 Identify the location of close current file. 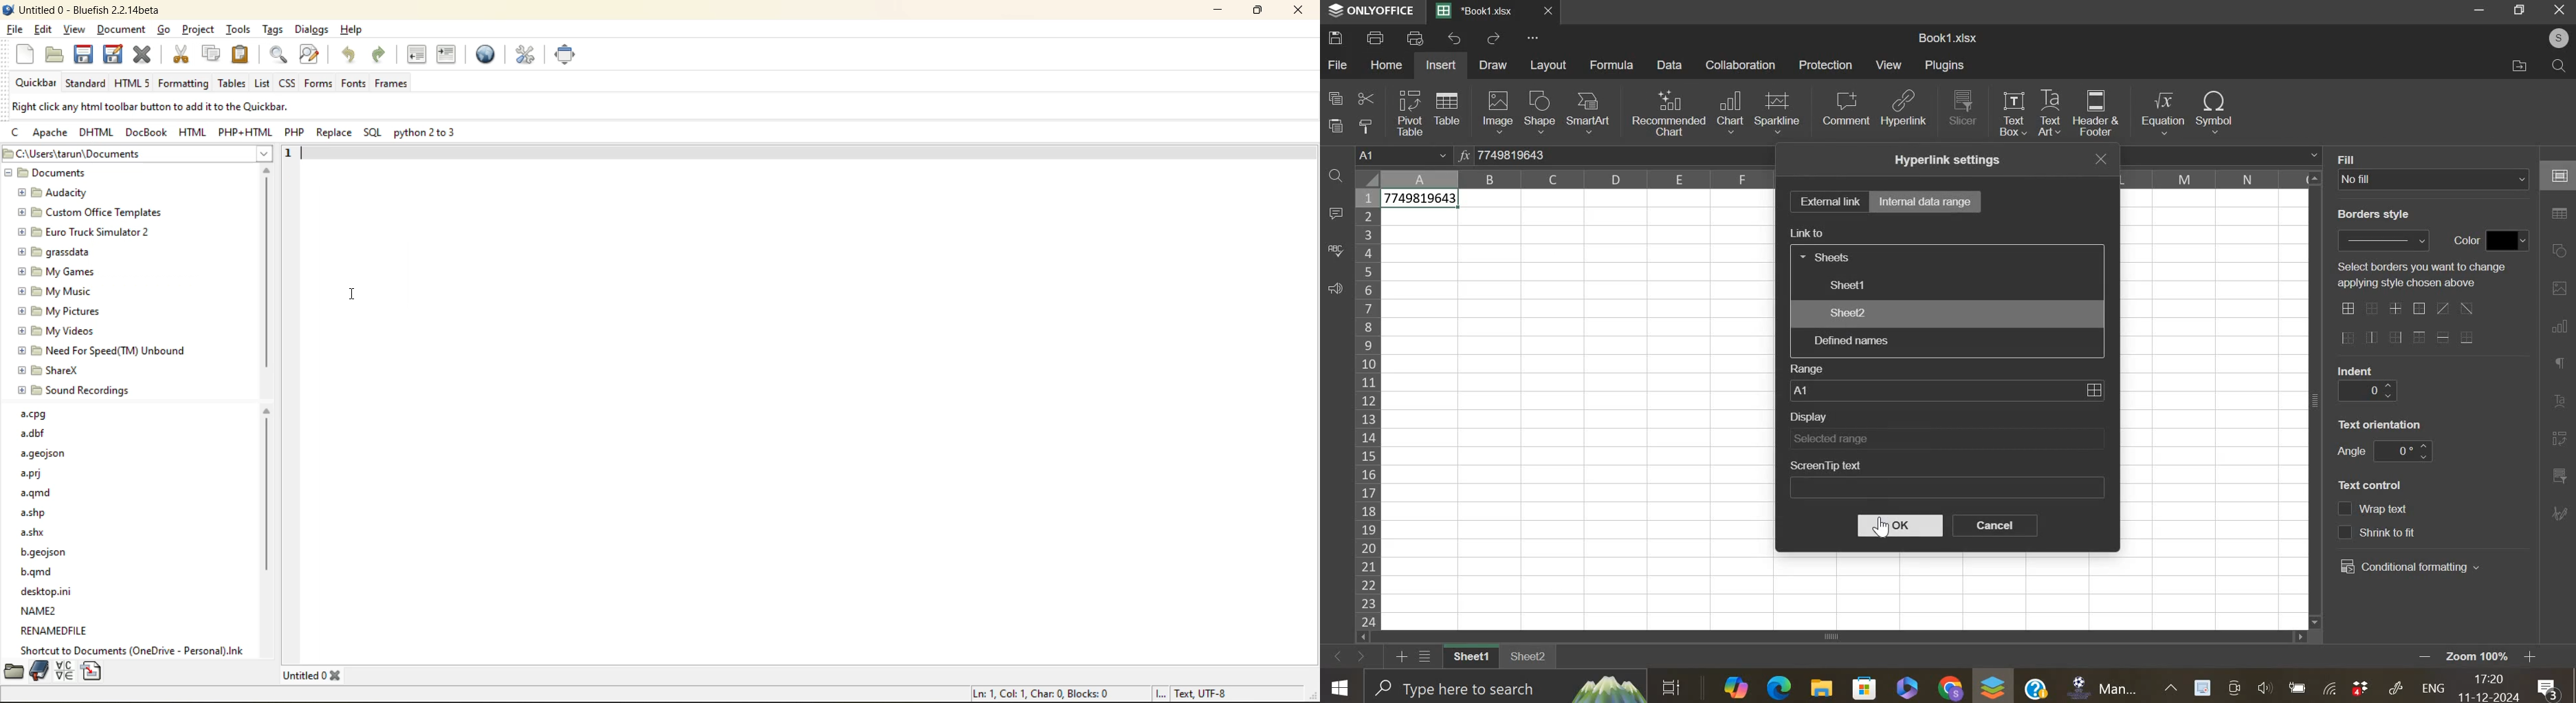
(143, 55).